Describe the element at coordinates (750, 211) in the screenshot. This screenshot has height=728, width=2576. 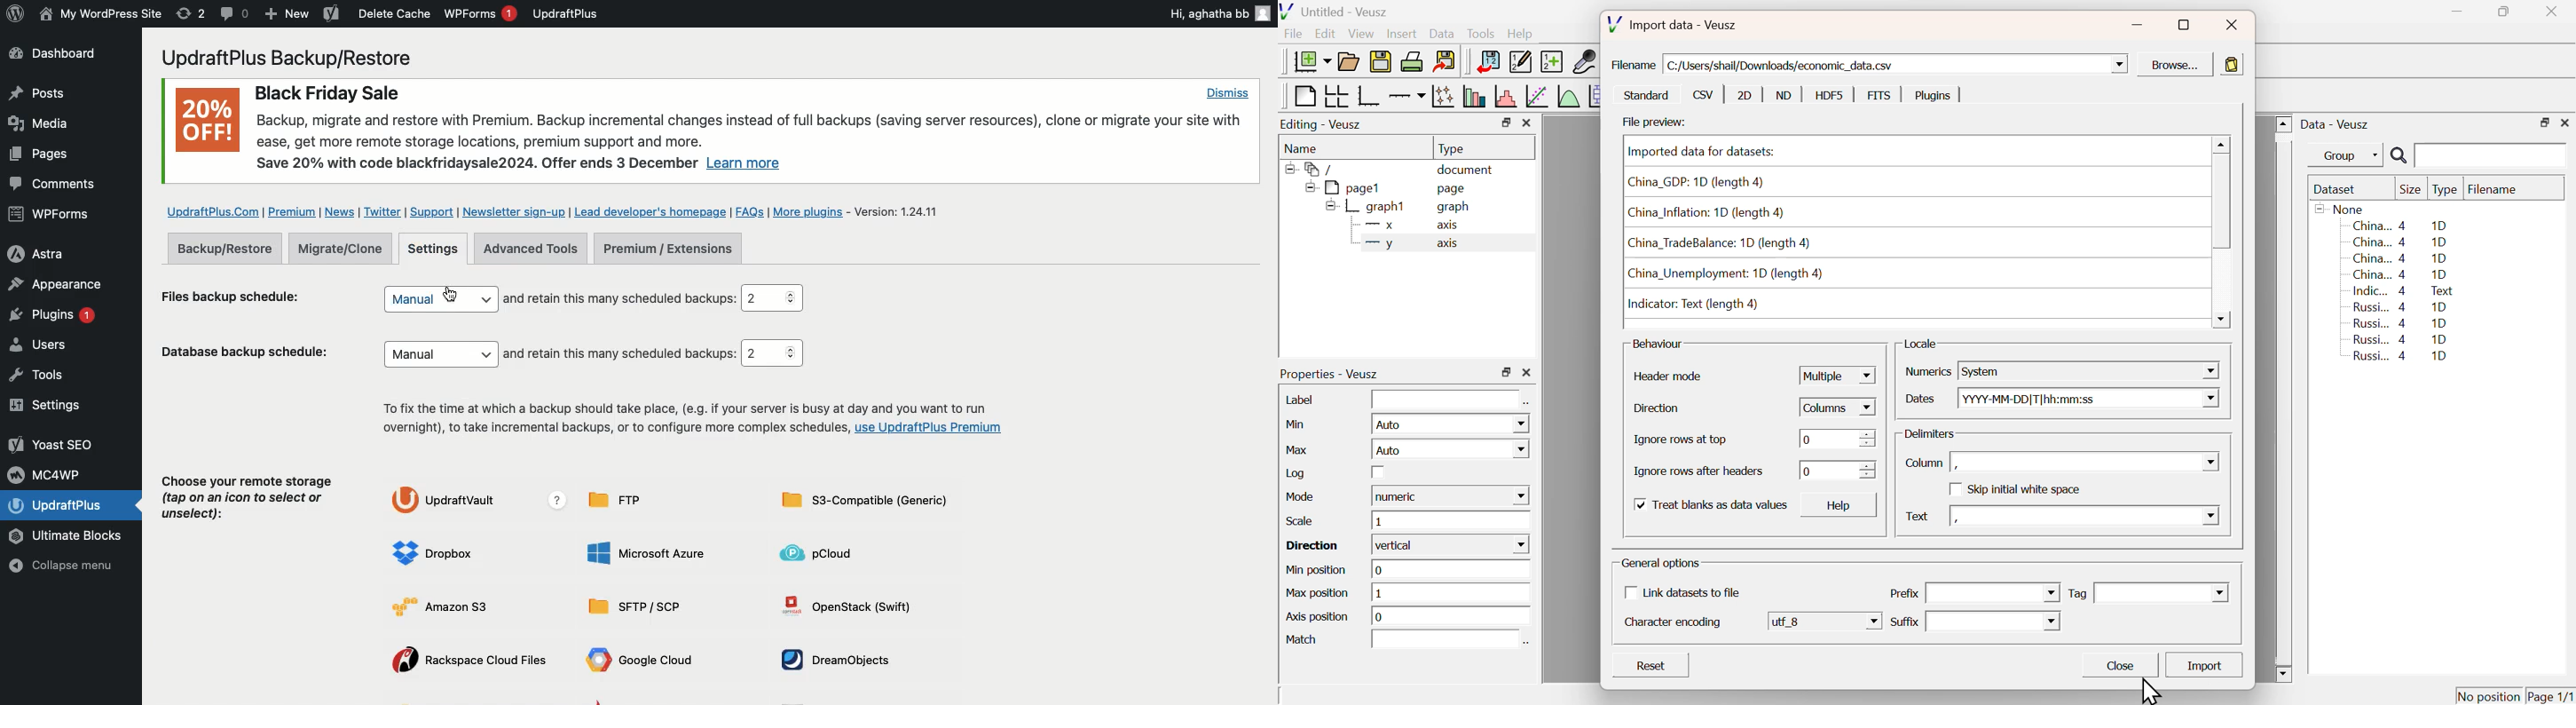
I see `FAQs` at that location.